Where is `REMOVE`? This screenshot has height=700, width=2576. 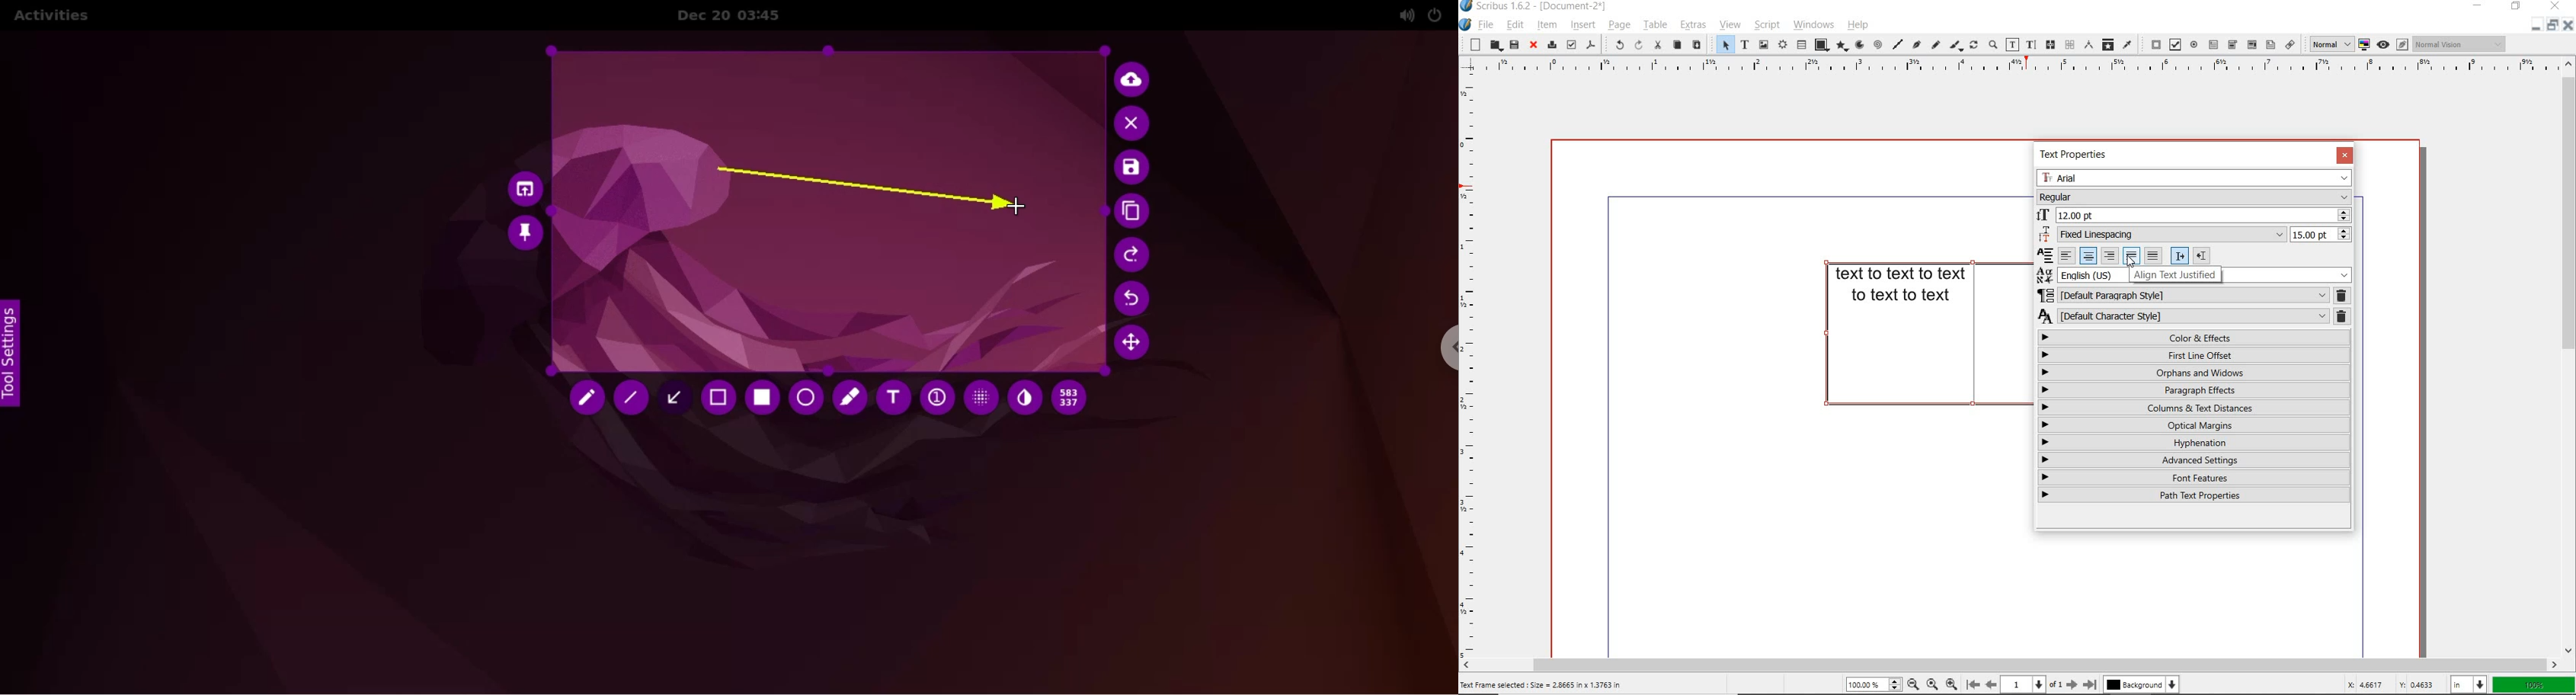
REMOVE is located at coordinates (2343, 296).